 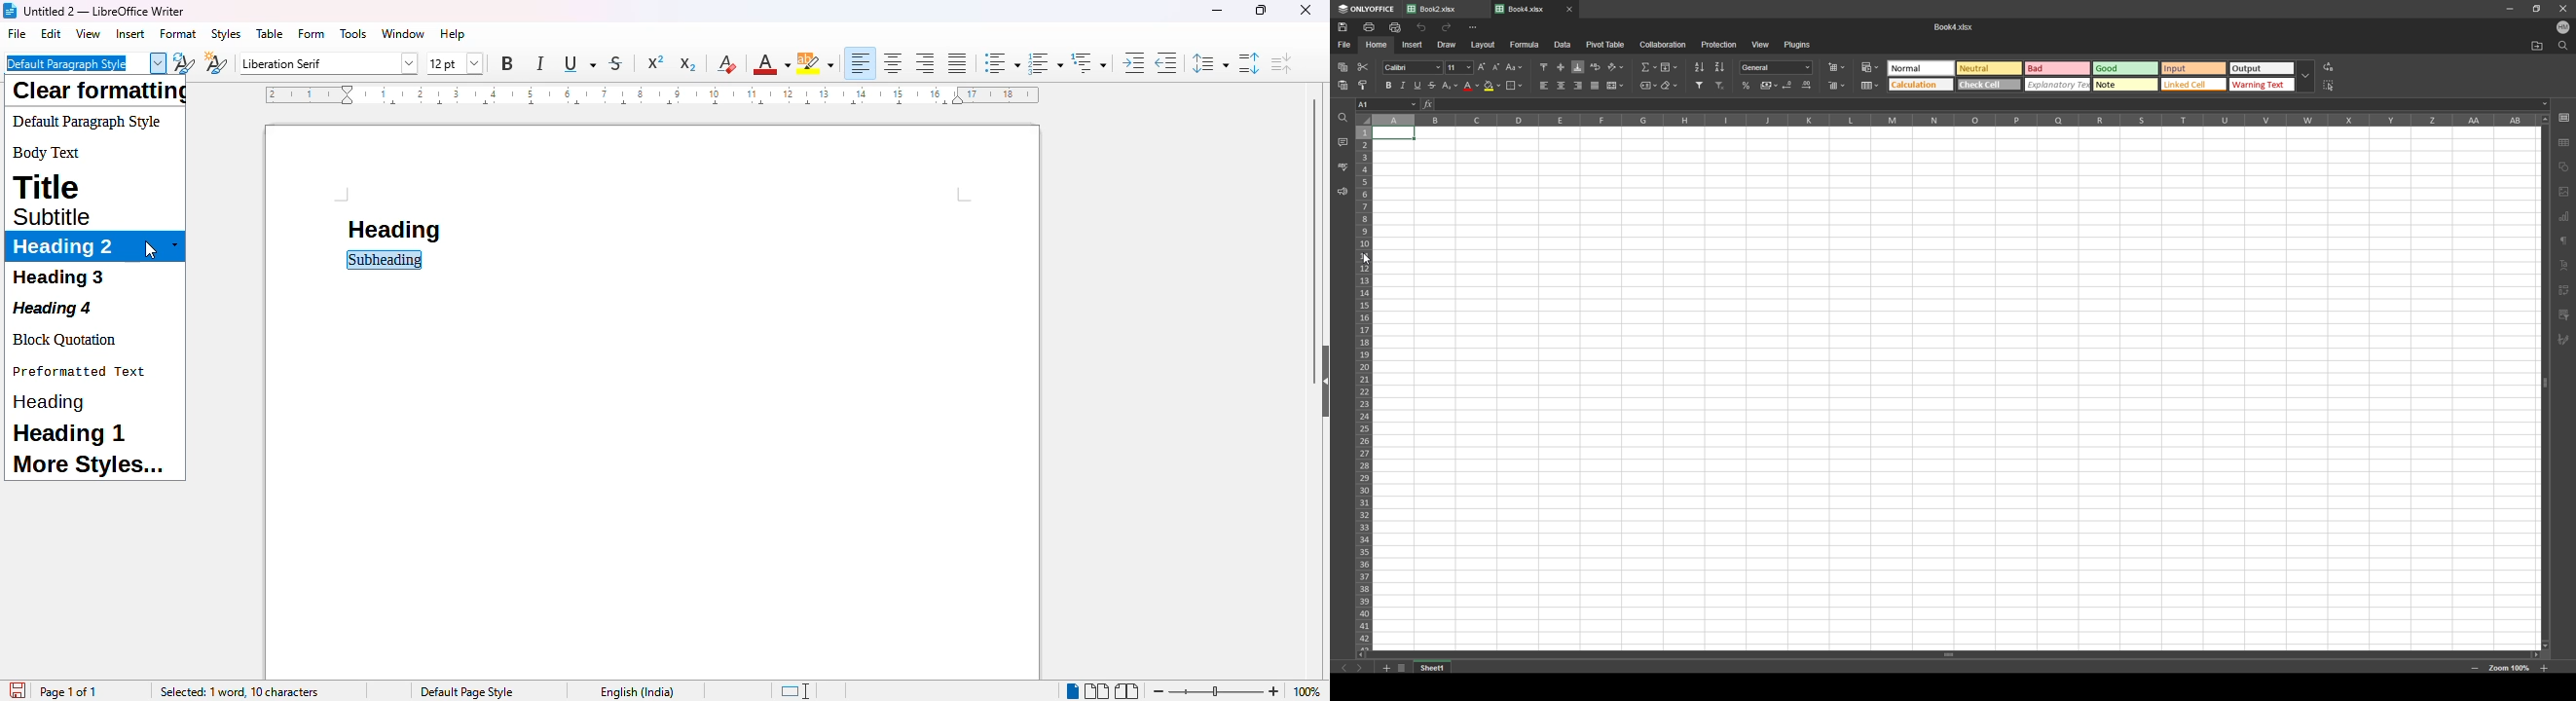 I want to click on show, so click(x=2305, y=77).